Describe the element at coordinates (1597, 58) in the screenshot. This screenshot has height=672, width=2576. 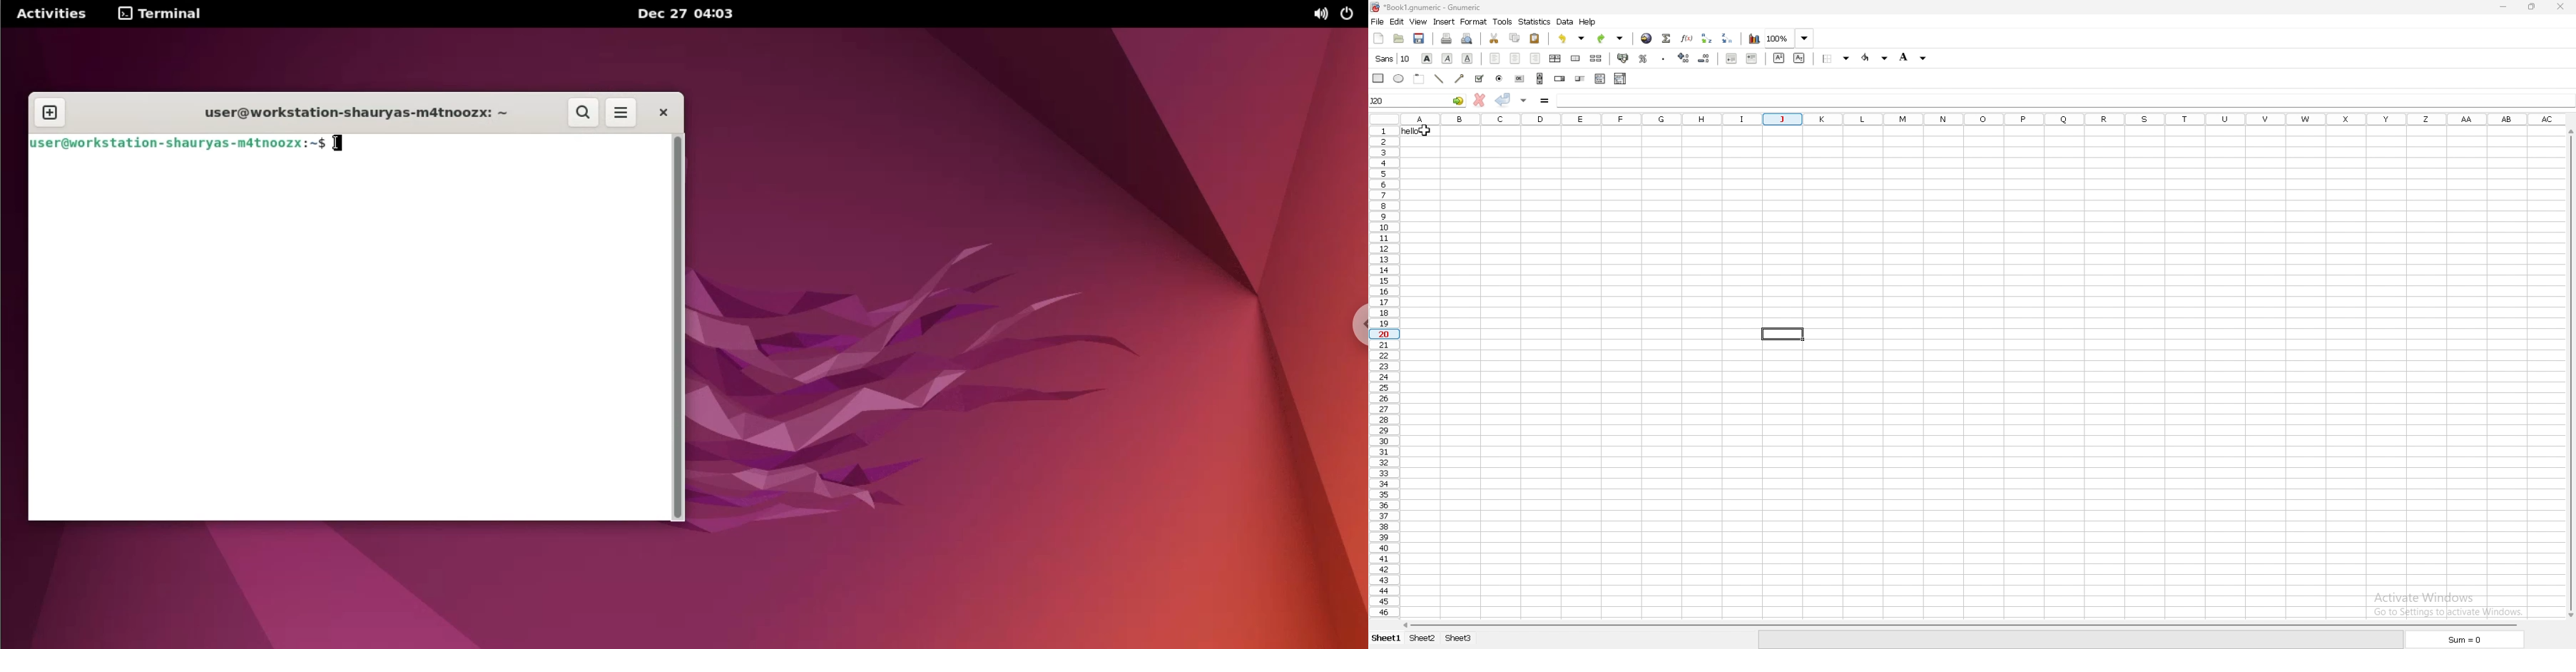
I see `split merged cell` at that location.